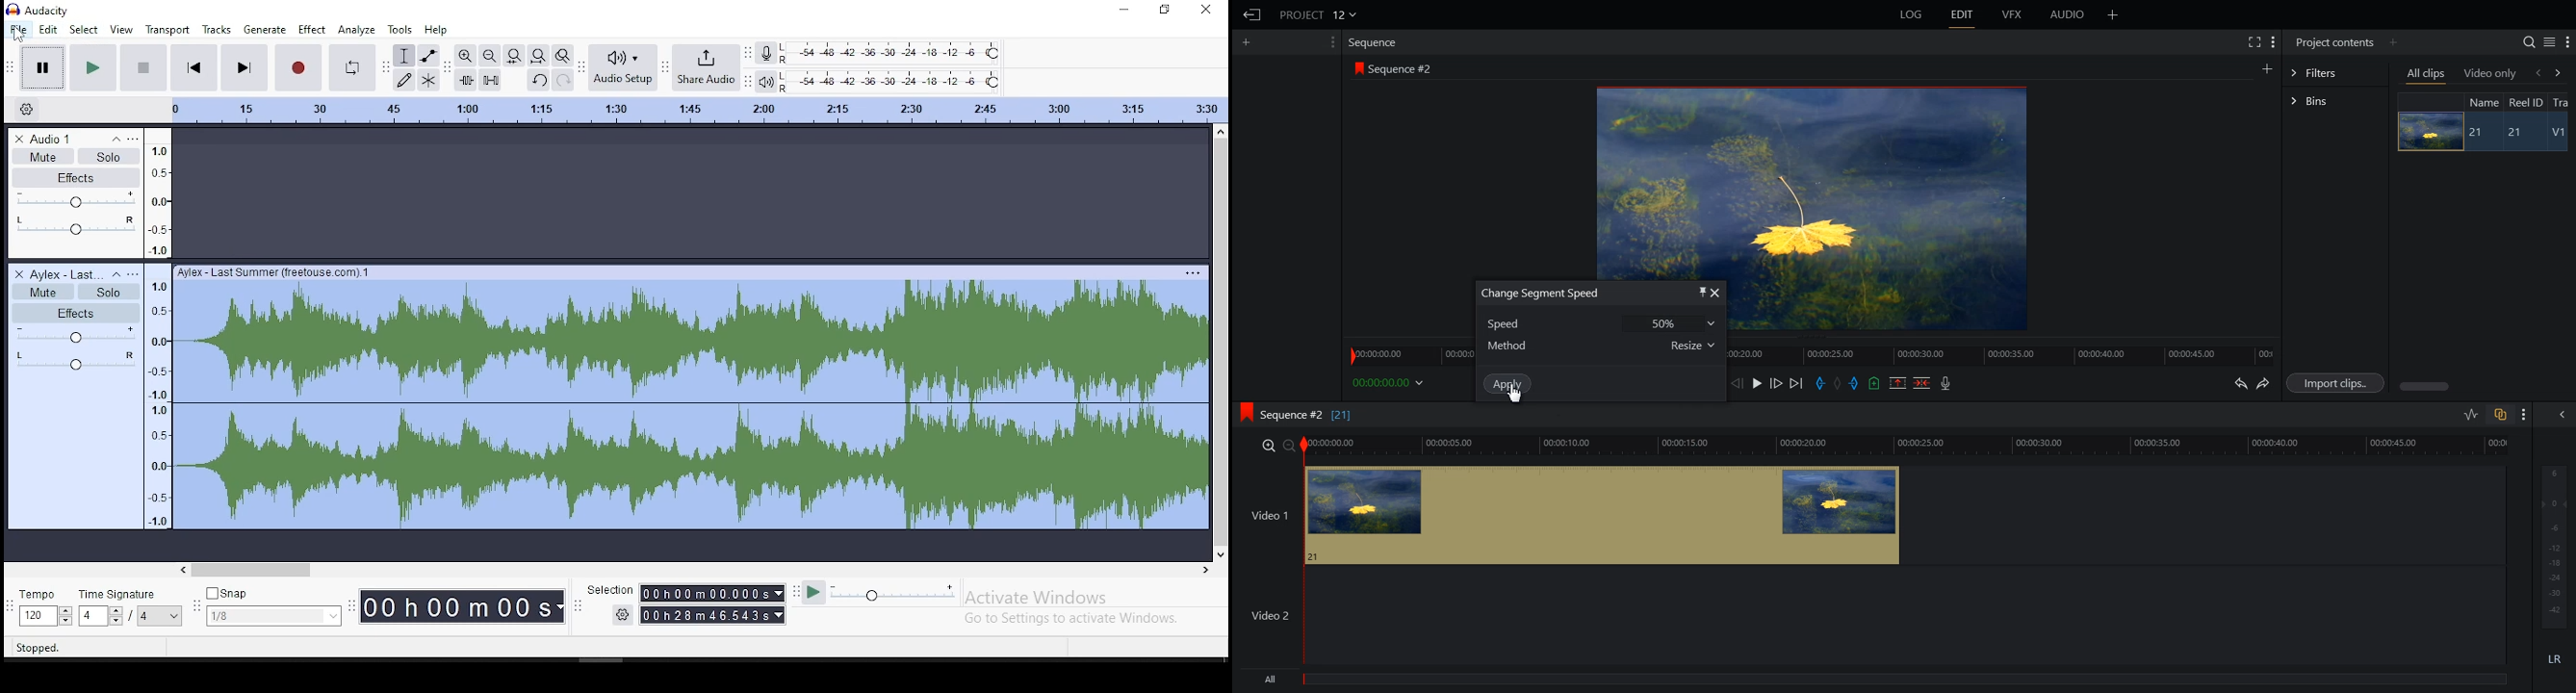 The height and width of the screenshot is (700, 2576). Describe the element at coordinates (77, 312) in the screenshot. I see `effects` at that location.